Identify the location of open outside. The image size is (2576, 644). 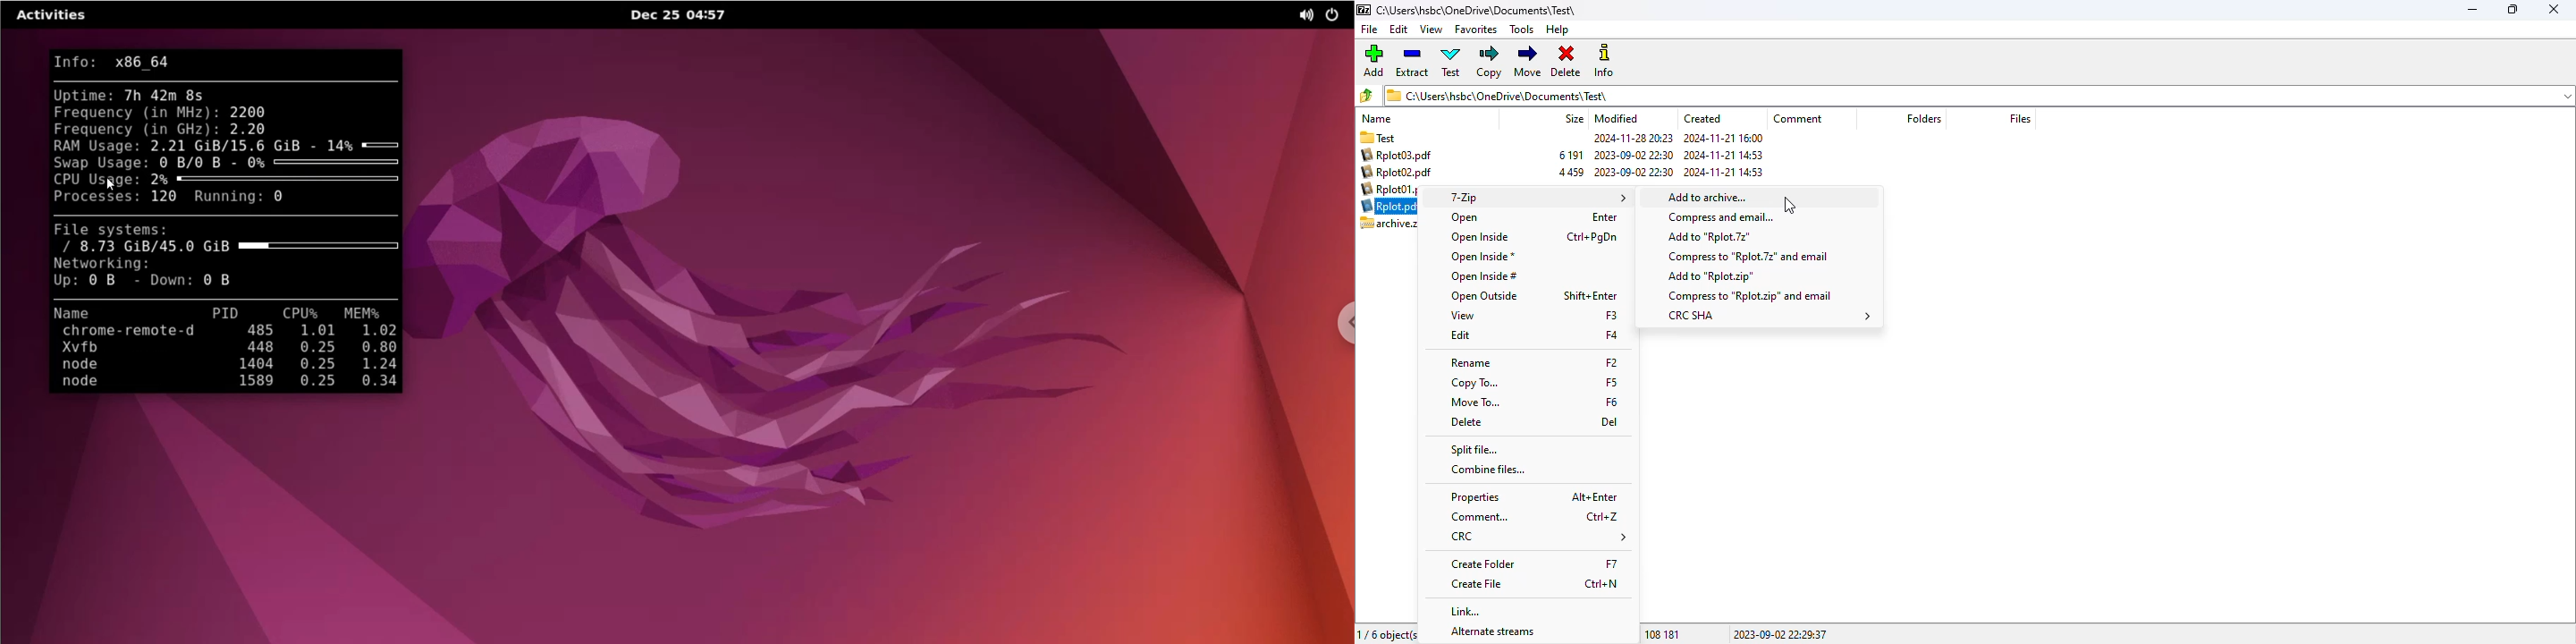
(1486, 297).